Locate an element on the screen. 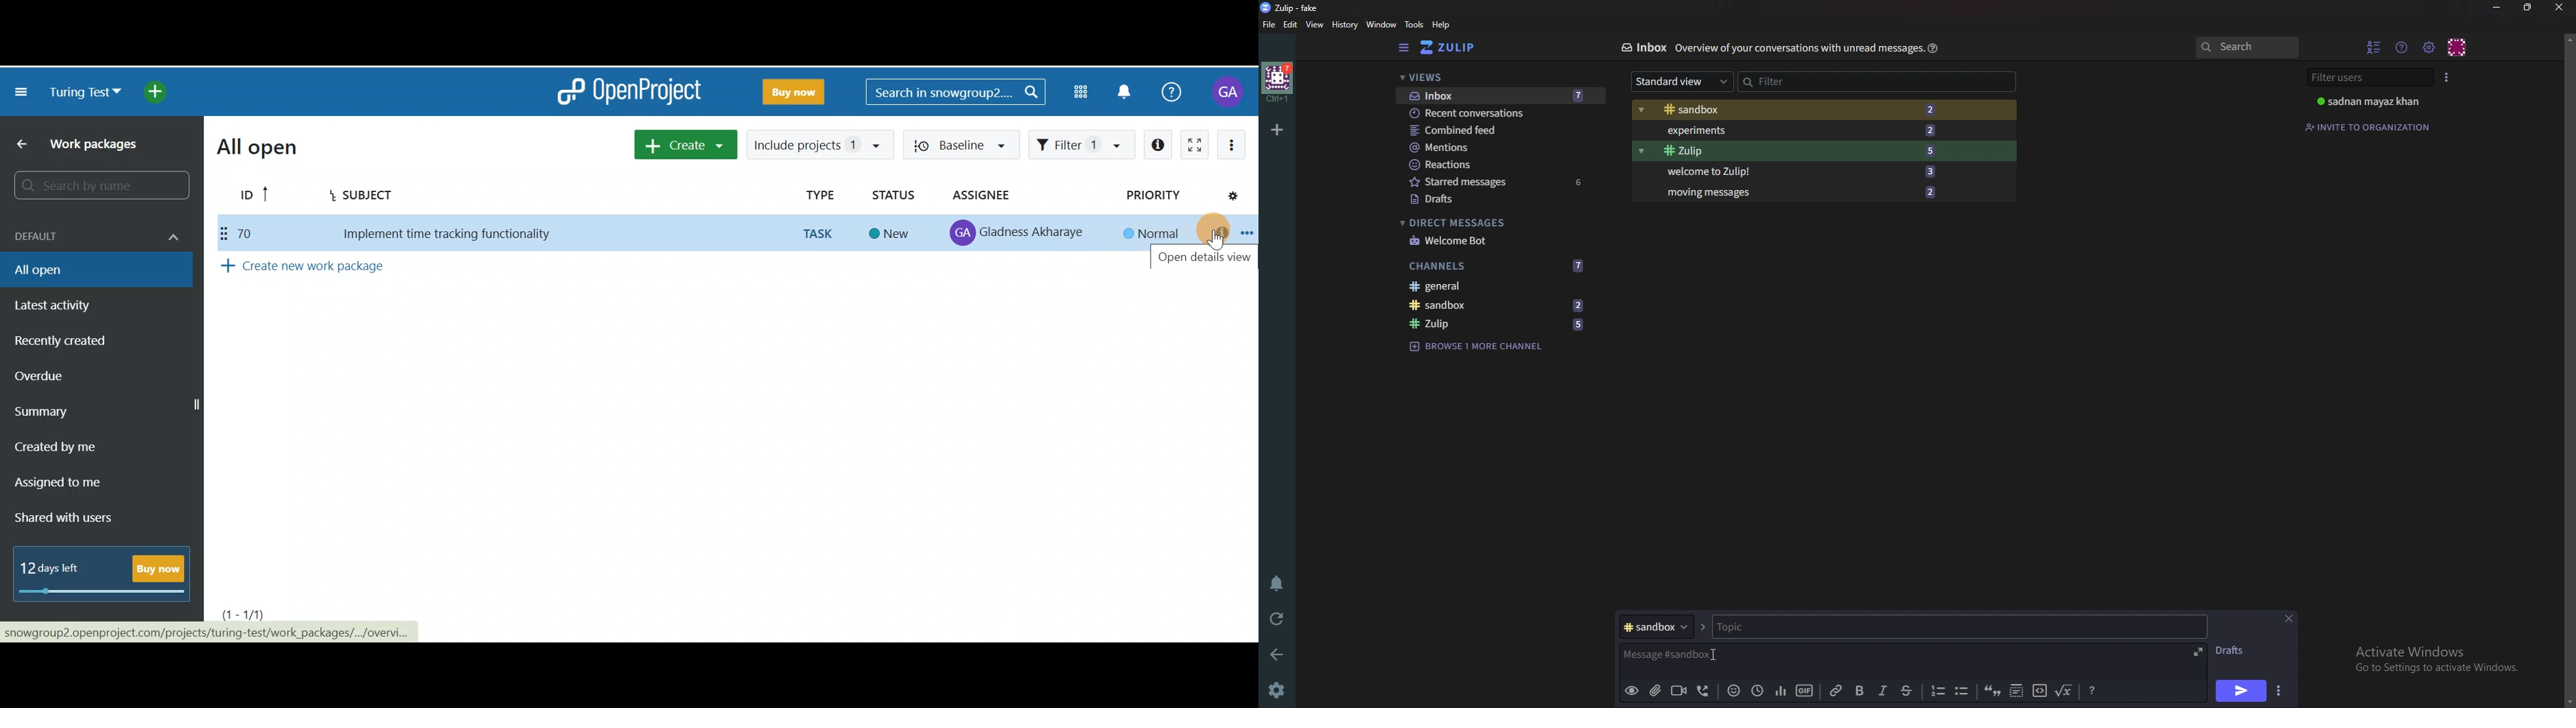 Image resolution: width=2576 pixels, height=728 pixels. Filter is located at coordinates (1800, 80).